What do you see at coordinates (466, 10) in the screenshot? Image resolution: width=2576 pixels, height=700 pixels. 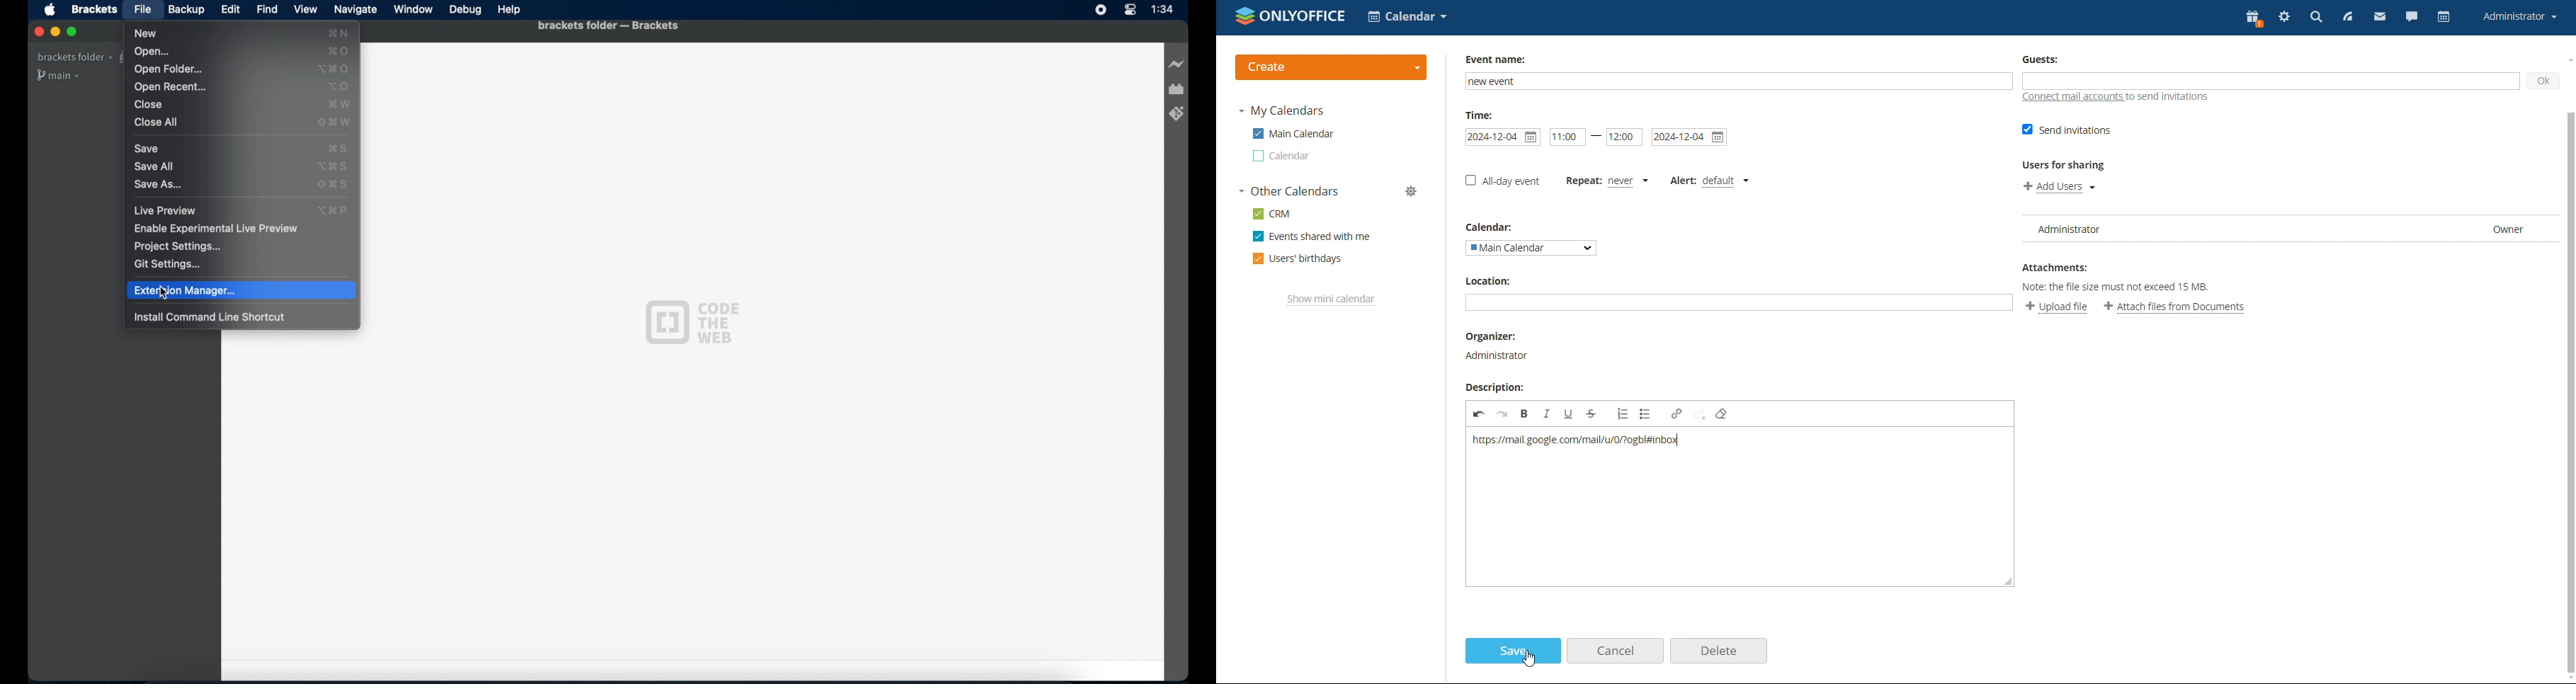 I see `Debug` at bounding box center [466, 10].